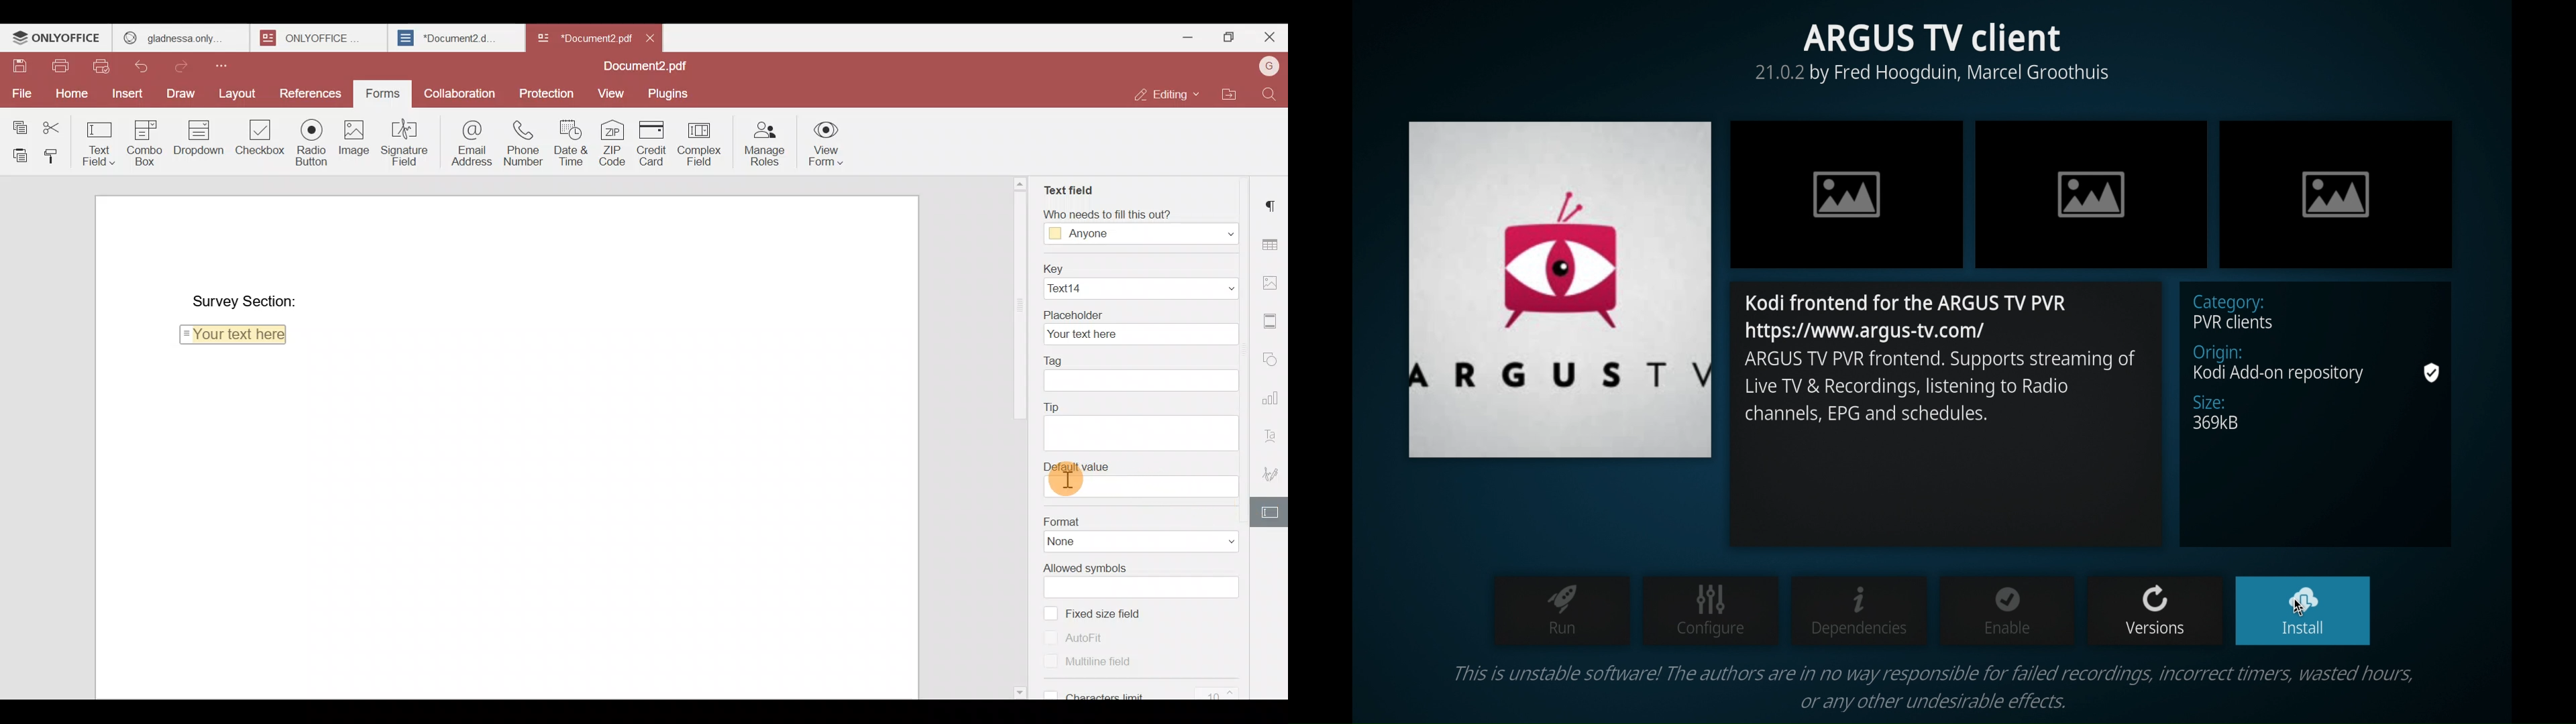 The height and width of the screenshot is (728, 2576). Describe the element at coordinates (470, 141) in the screenshot. I see `Email address` at that location.